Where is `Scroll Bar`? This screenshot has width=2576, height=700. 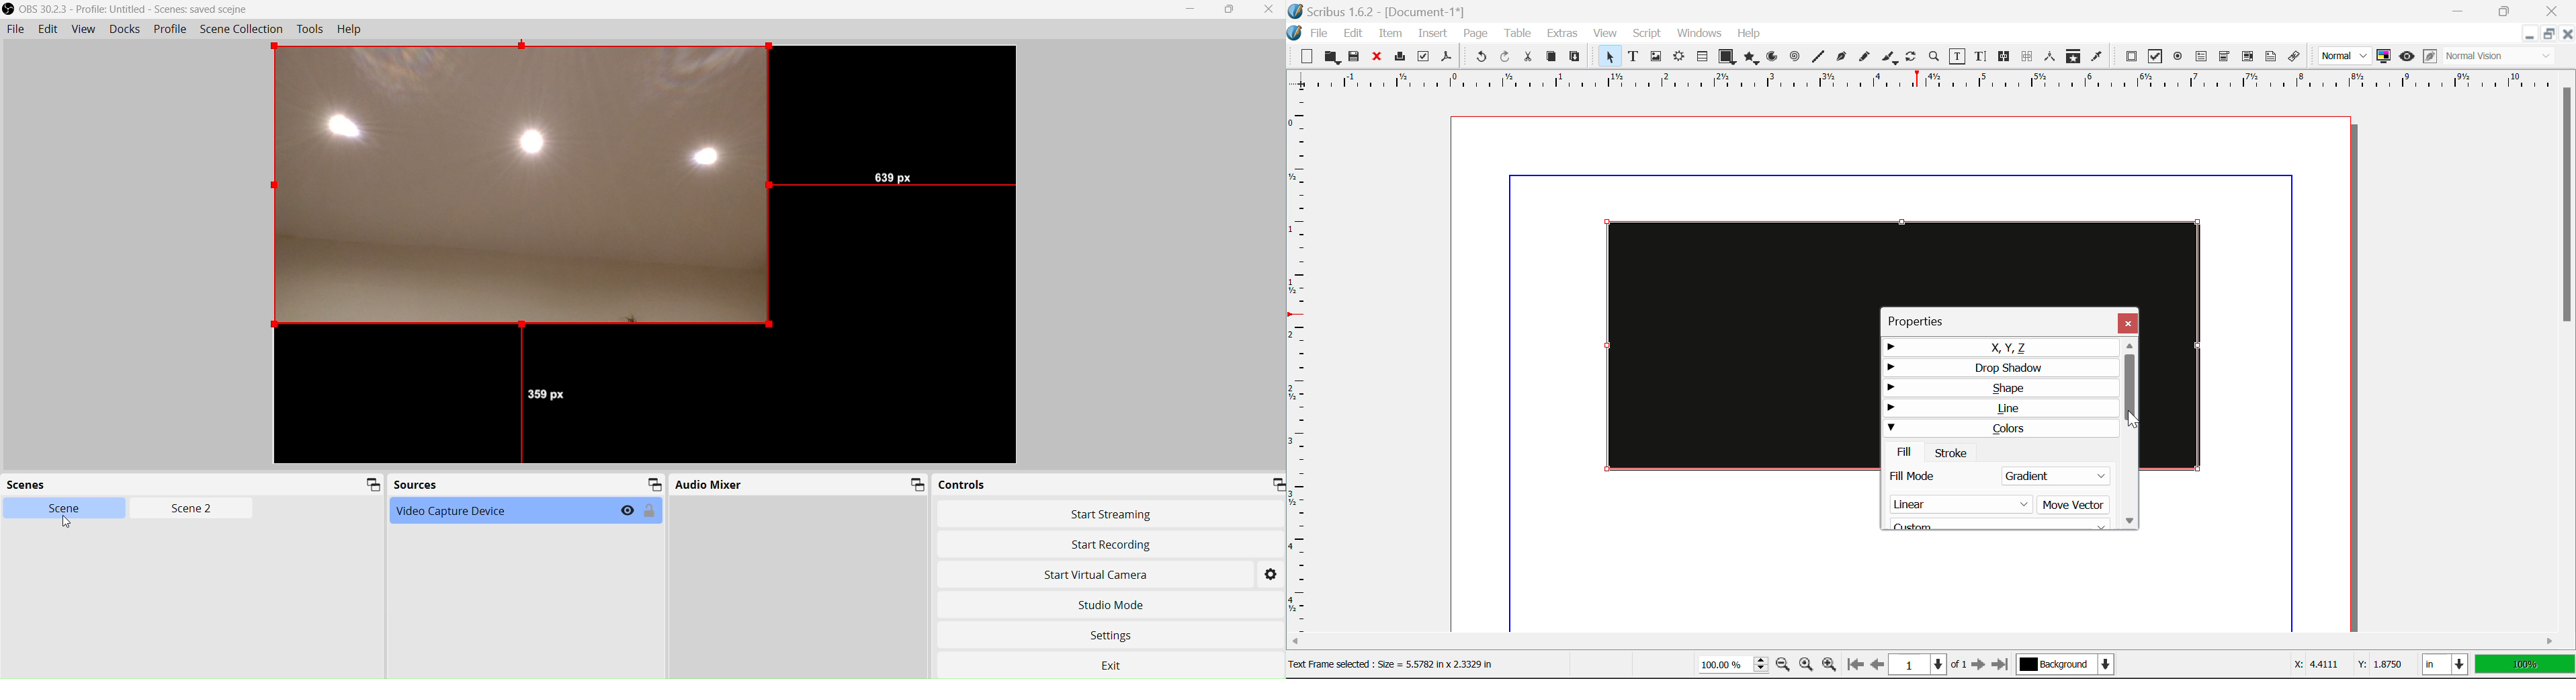 Scroll Bar is located at coordinates (2568, 351).